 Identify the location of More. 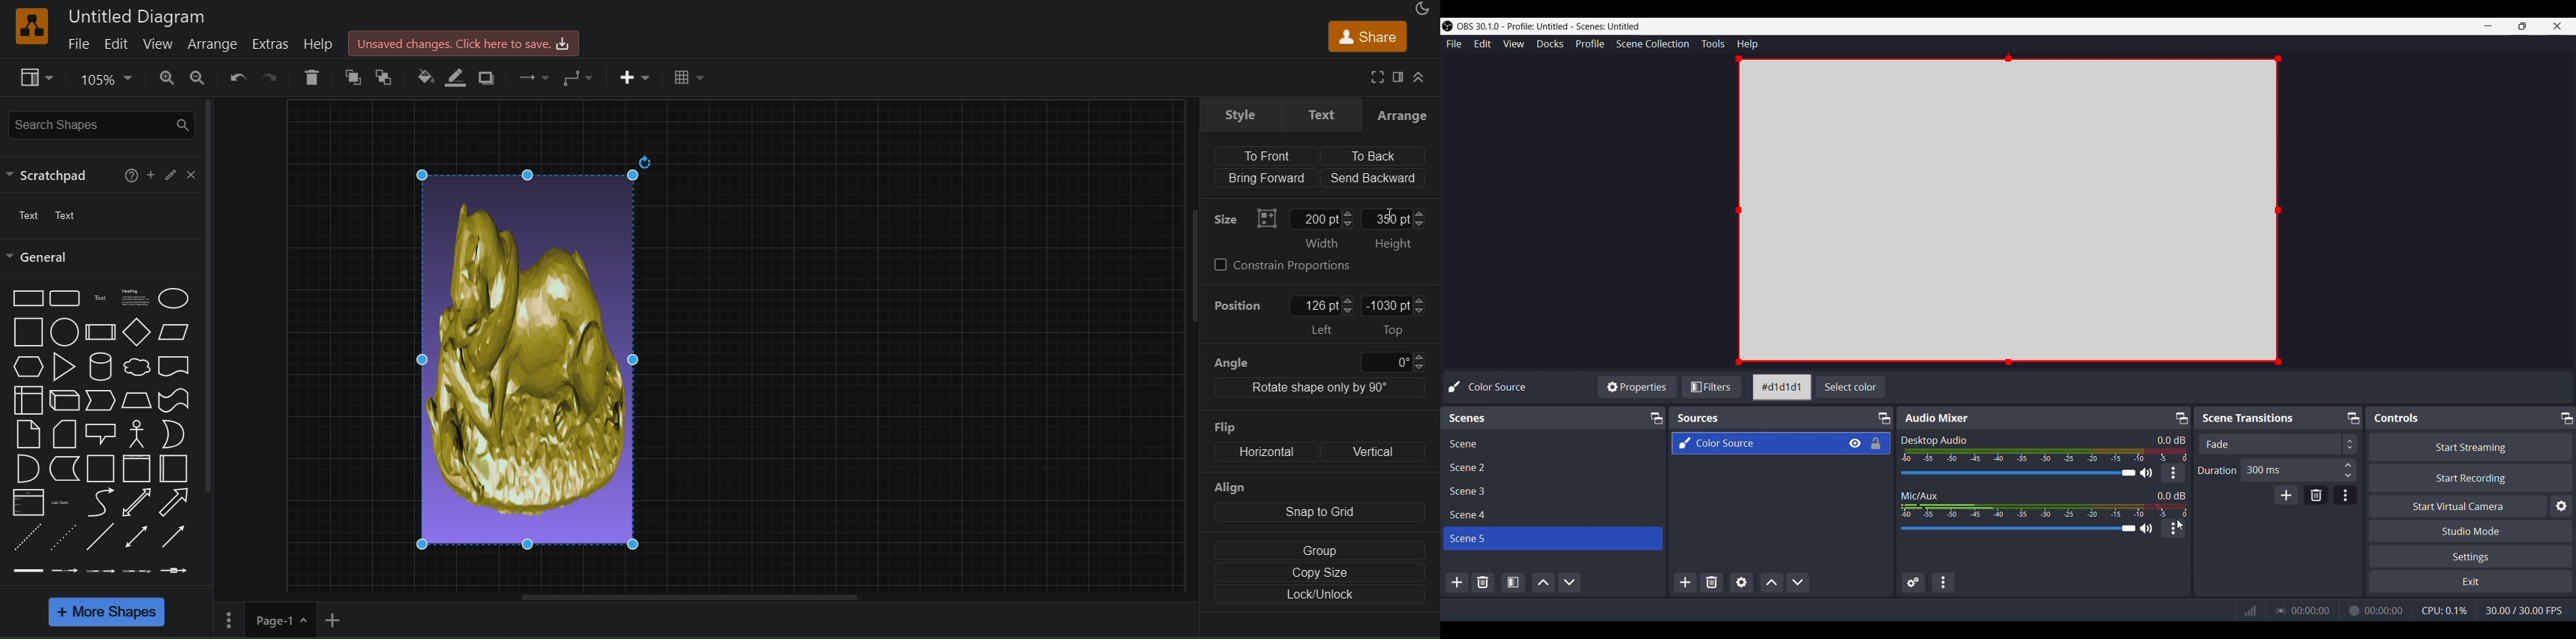
(2173, 472).